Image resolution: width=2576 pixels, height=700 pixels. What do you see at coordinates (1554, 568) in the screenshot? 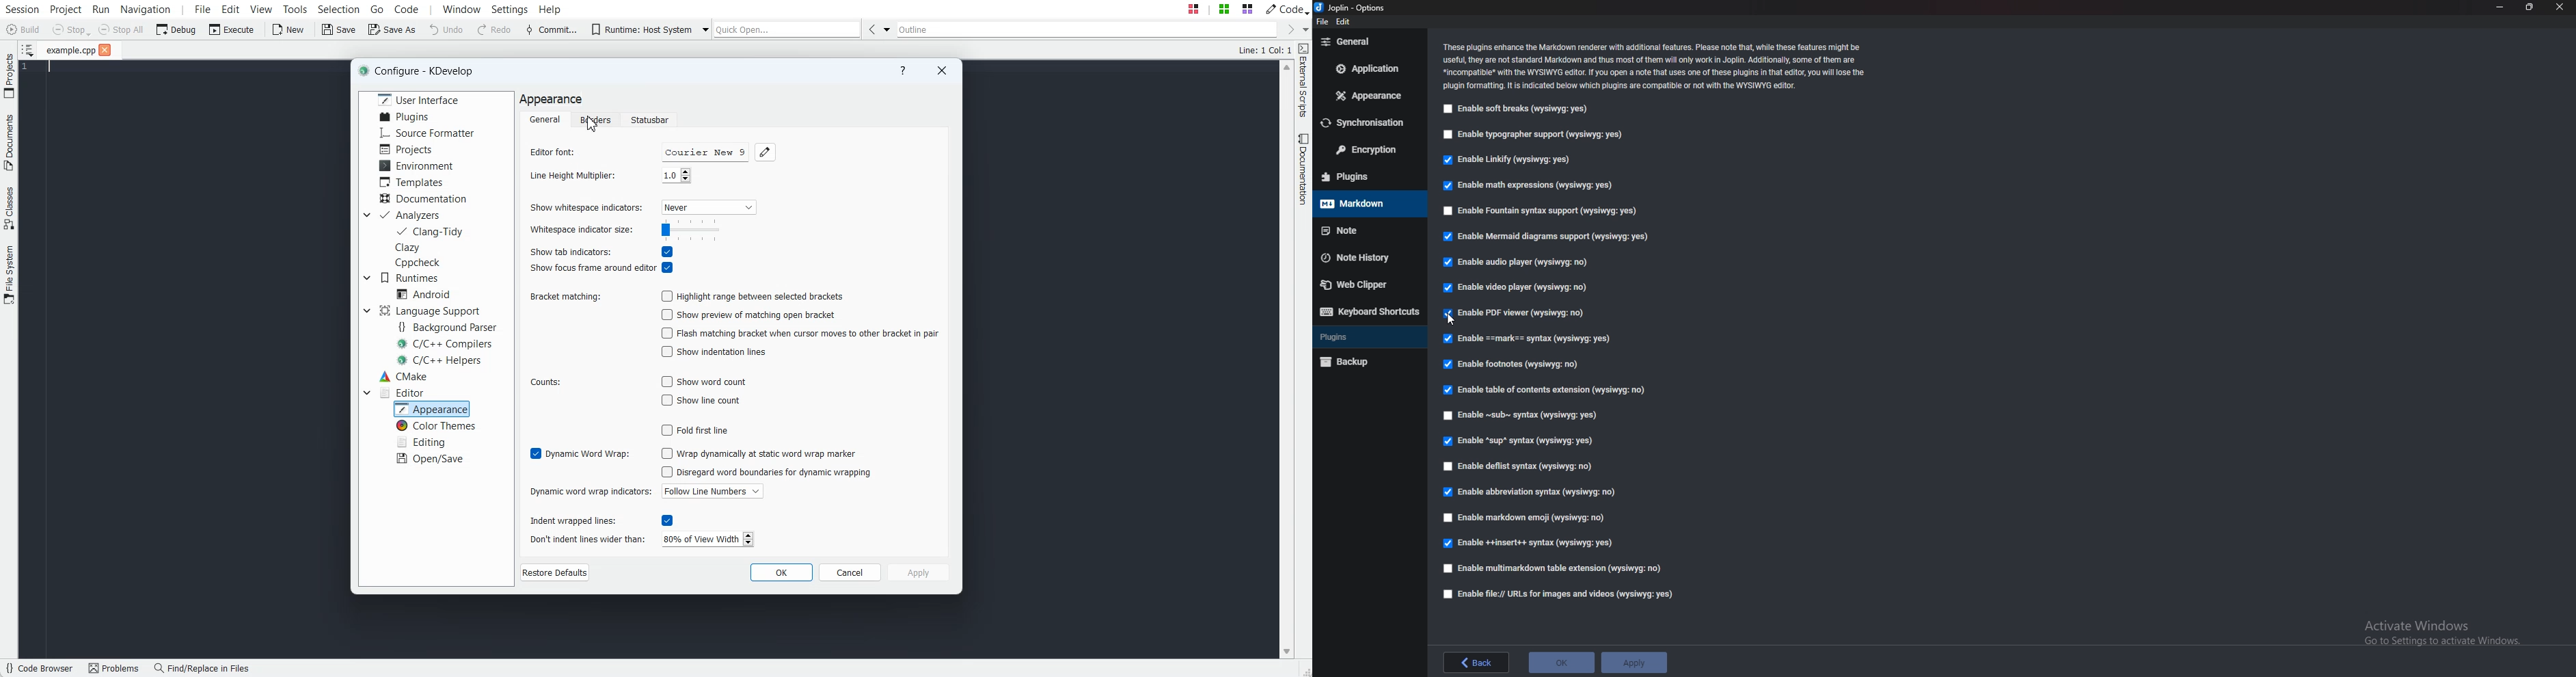
I see `Enable multi markdown table extension` at bounding box center [1554, 568].